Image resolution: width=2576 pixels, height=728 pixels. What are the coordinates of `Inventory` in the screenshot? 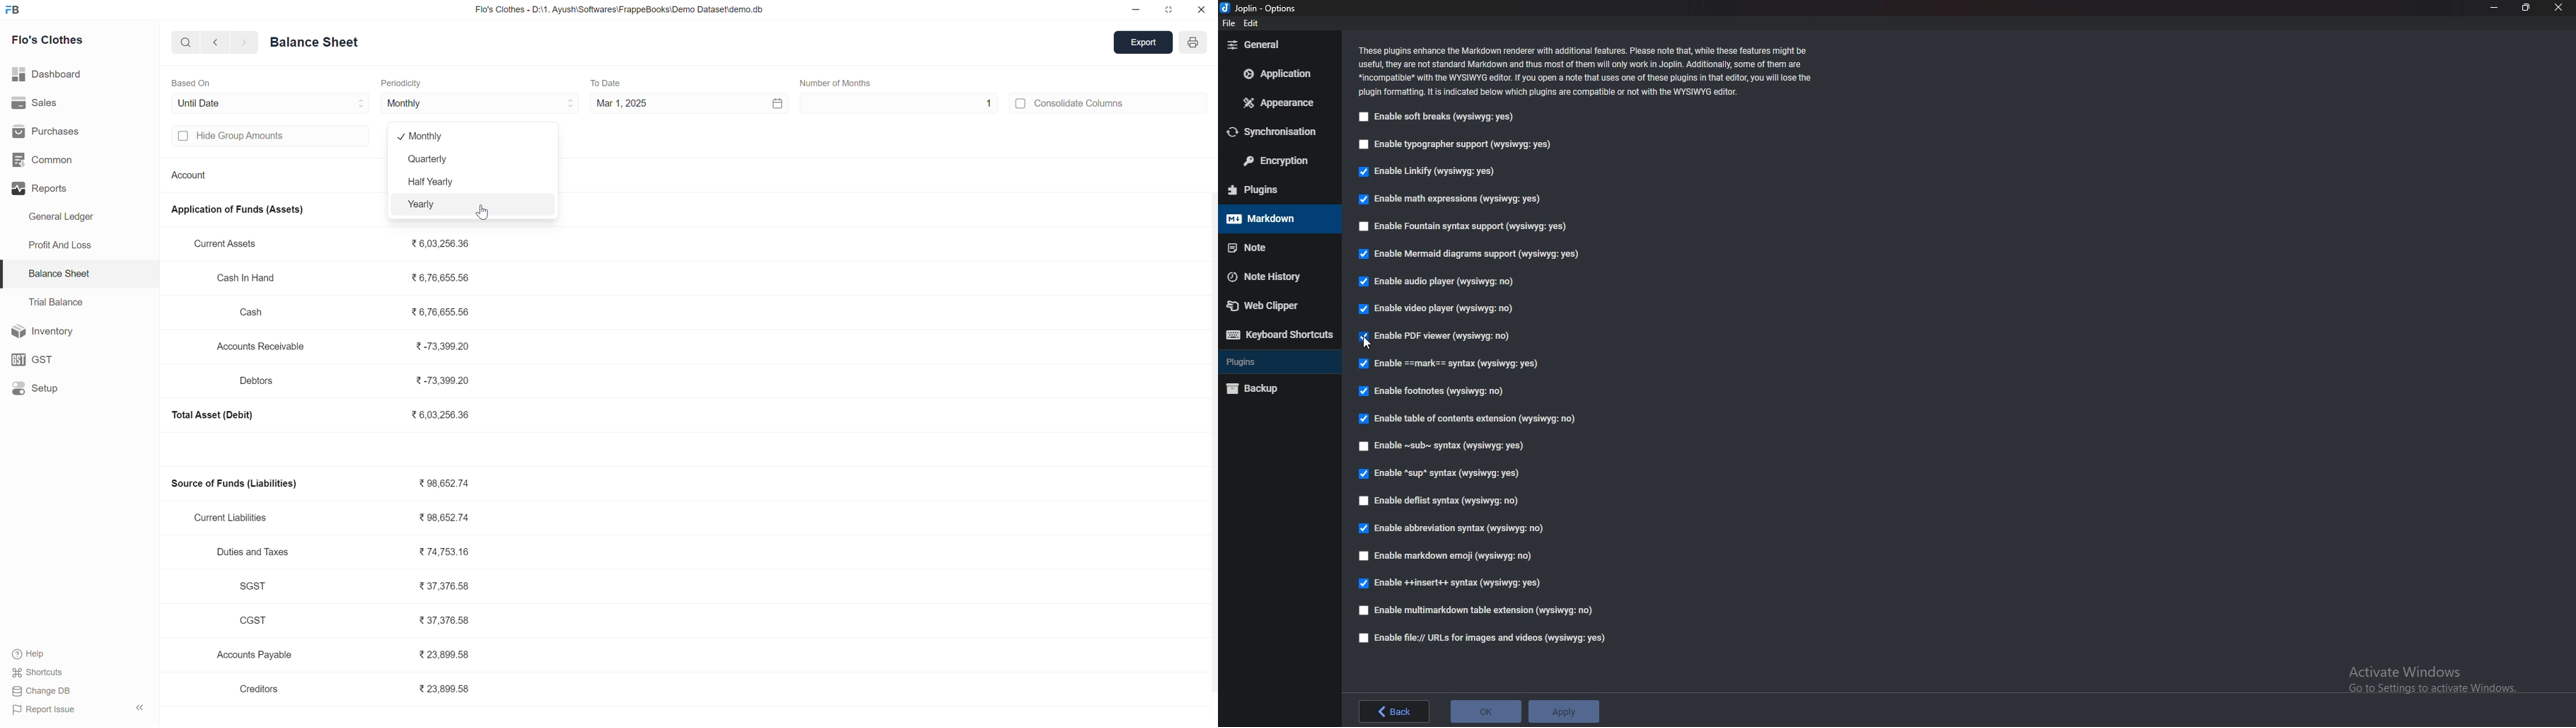 It's located at (45, 331).